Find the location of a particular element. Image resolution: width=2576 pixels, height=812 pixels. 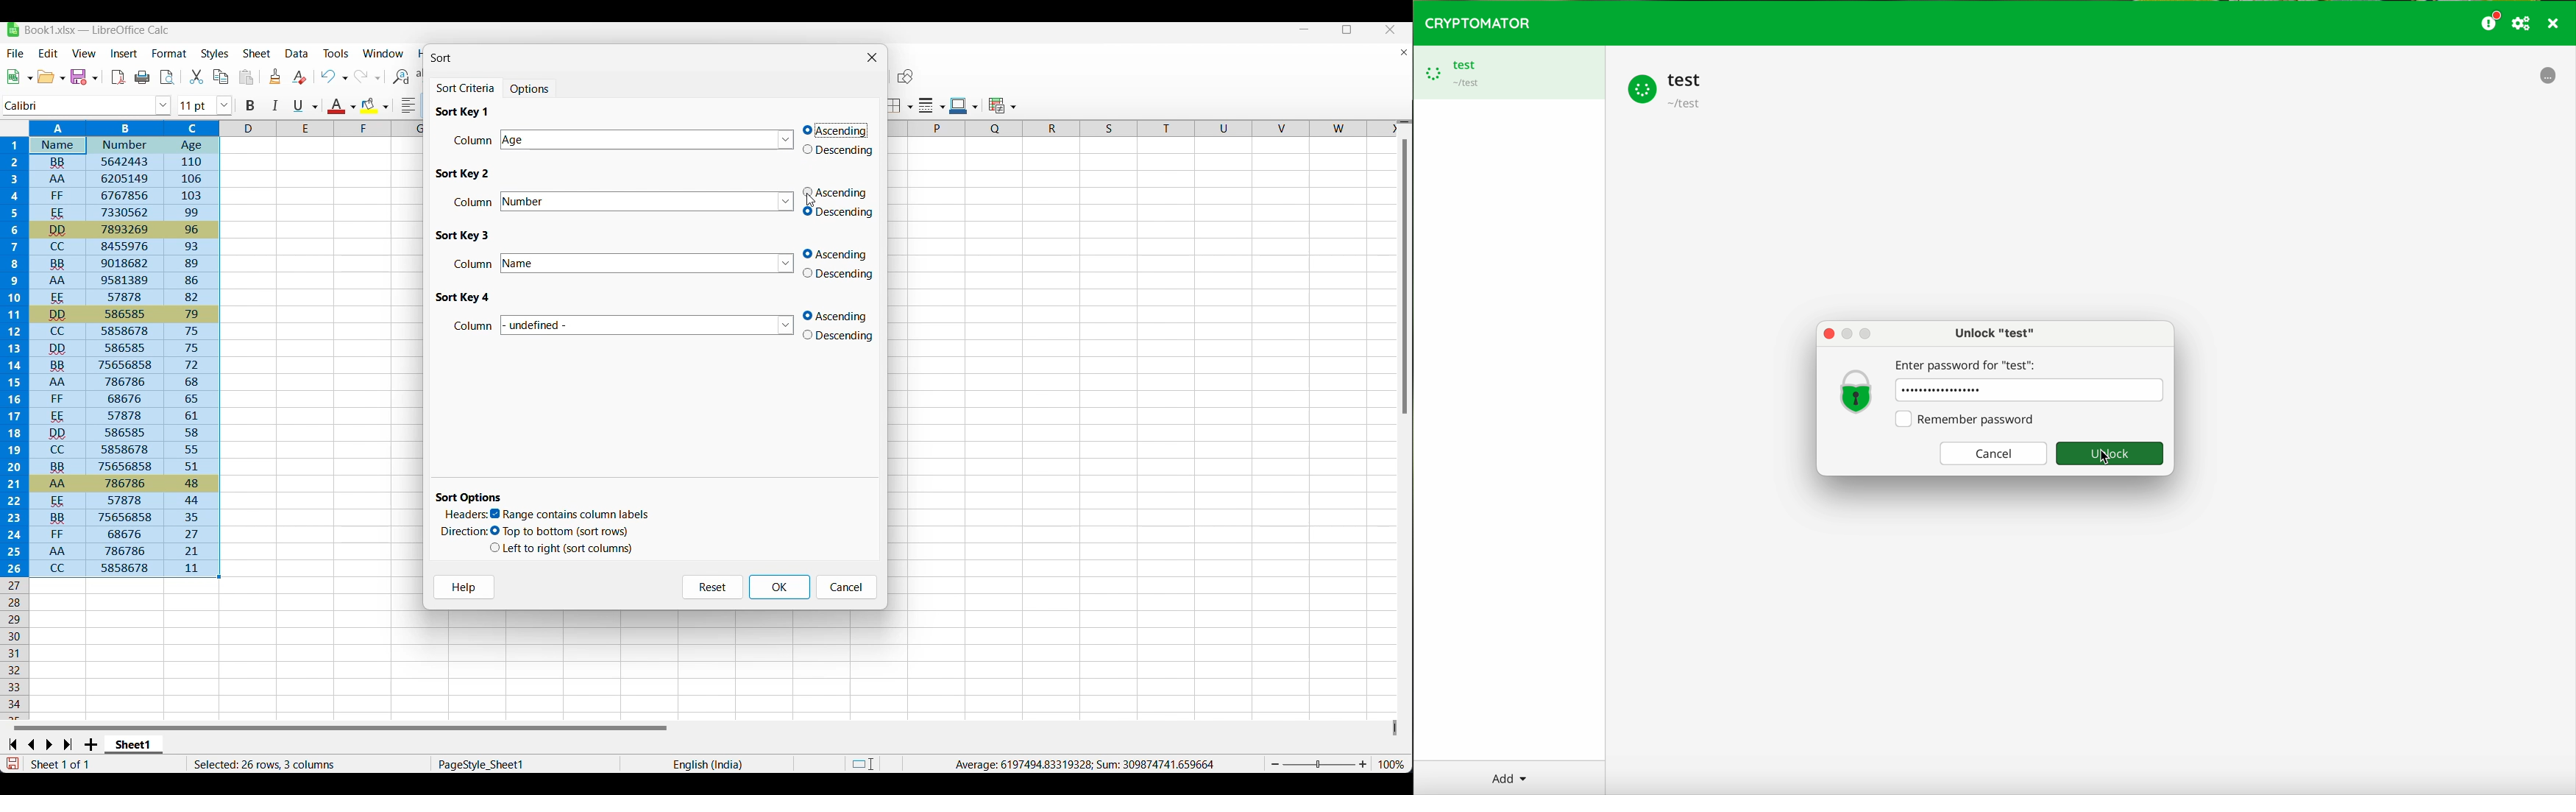

Sheet menu is located at coordinates (258, 53).